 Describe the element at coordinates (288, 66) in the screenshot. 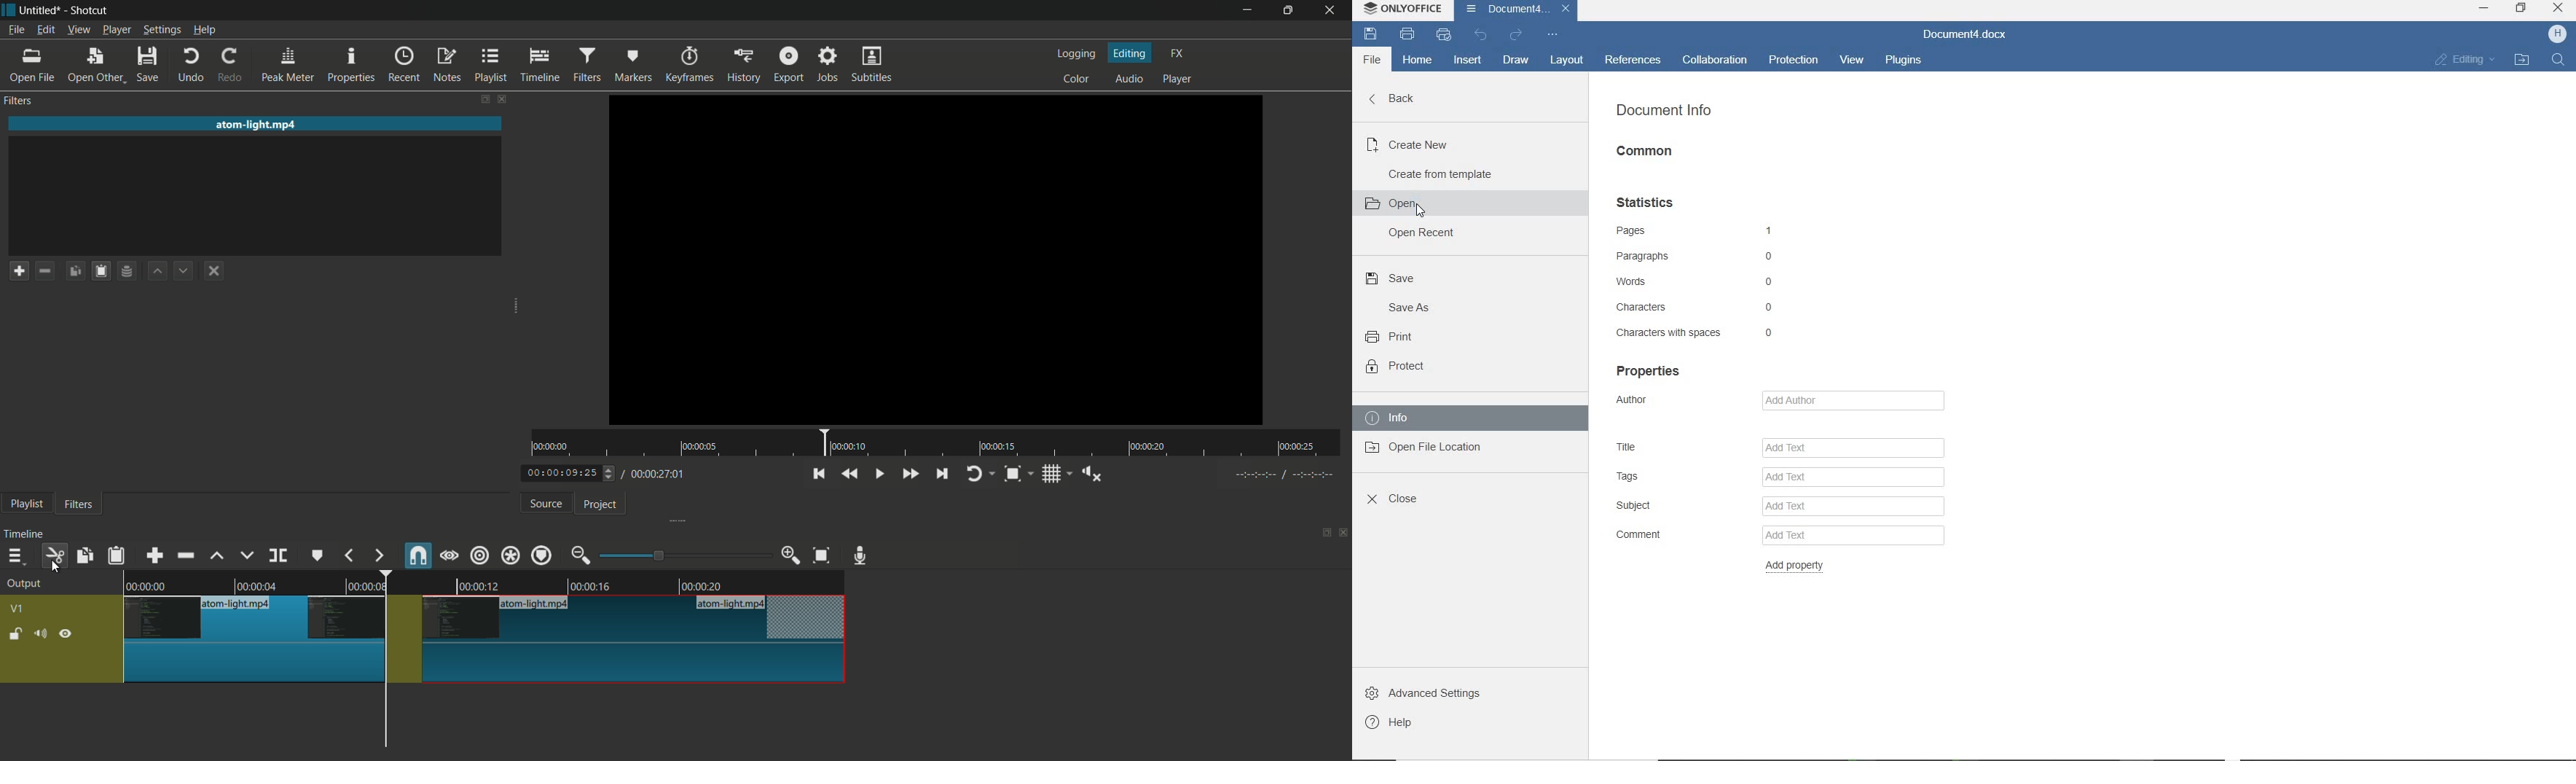

I see `peak meter` at that location.